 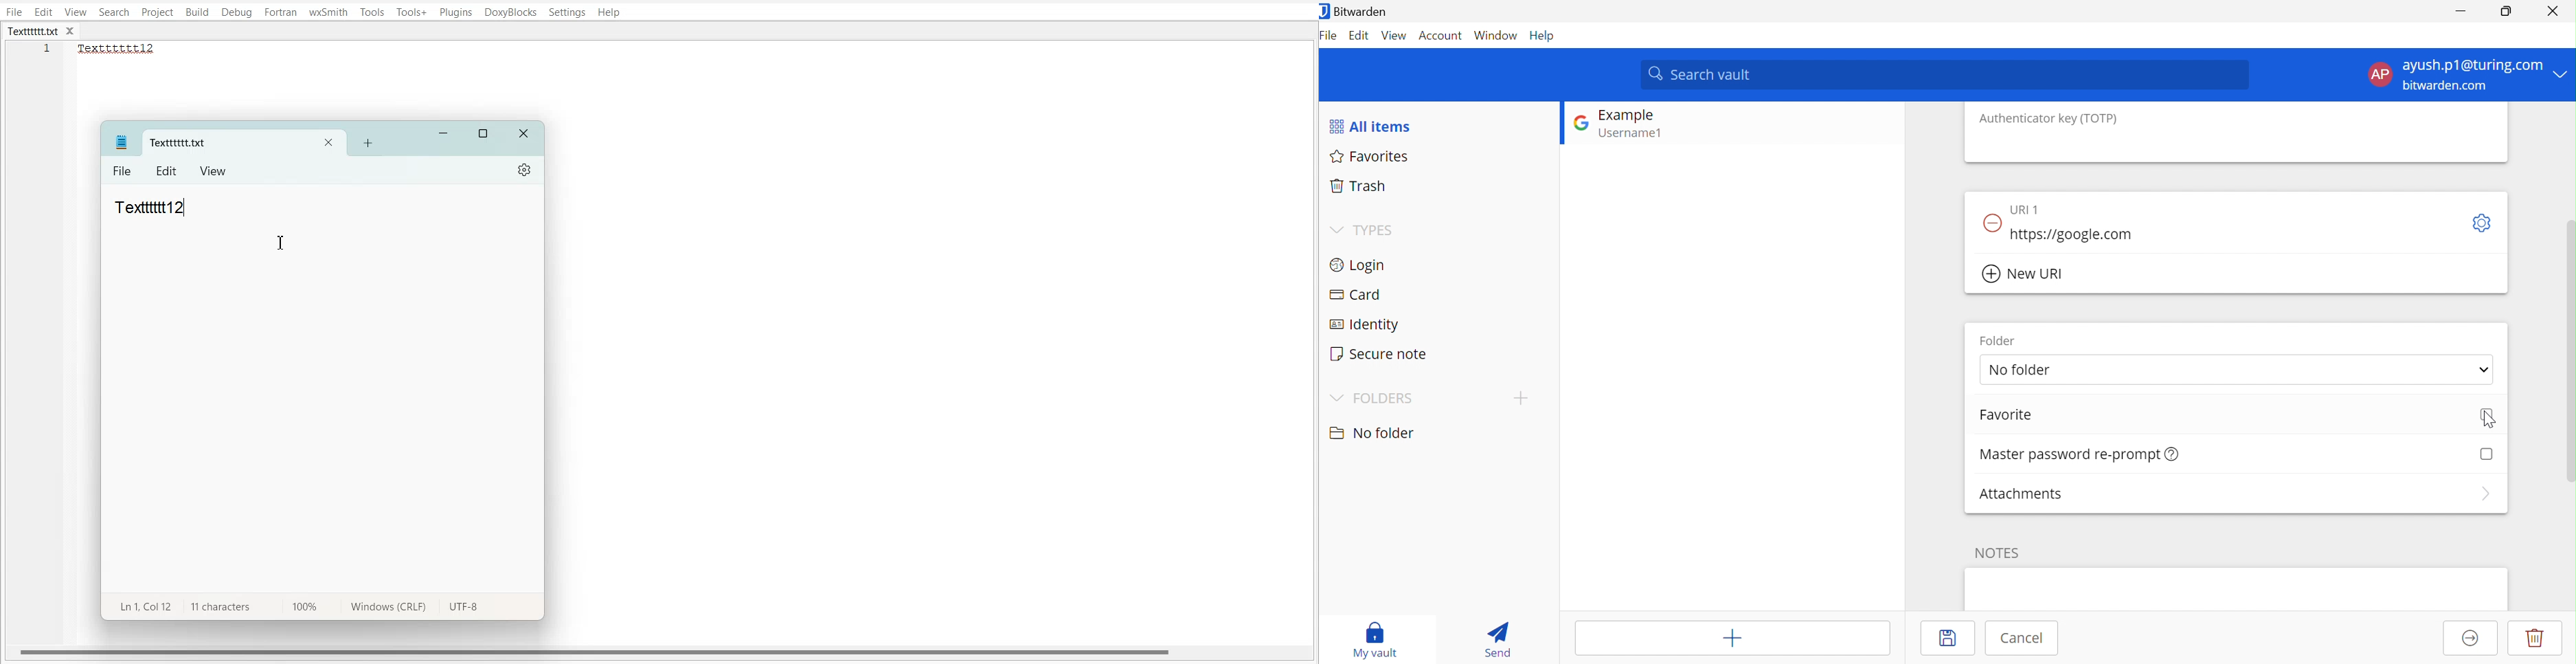 I want to click on Save, so click(x=1950, y=638).